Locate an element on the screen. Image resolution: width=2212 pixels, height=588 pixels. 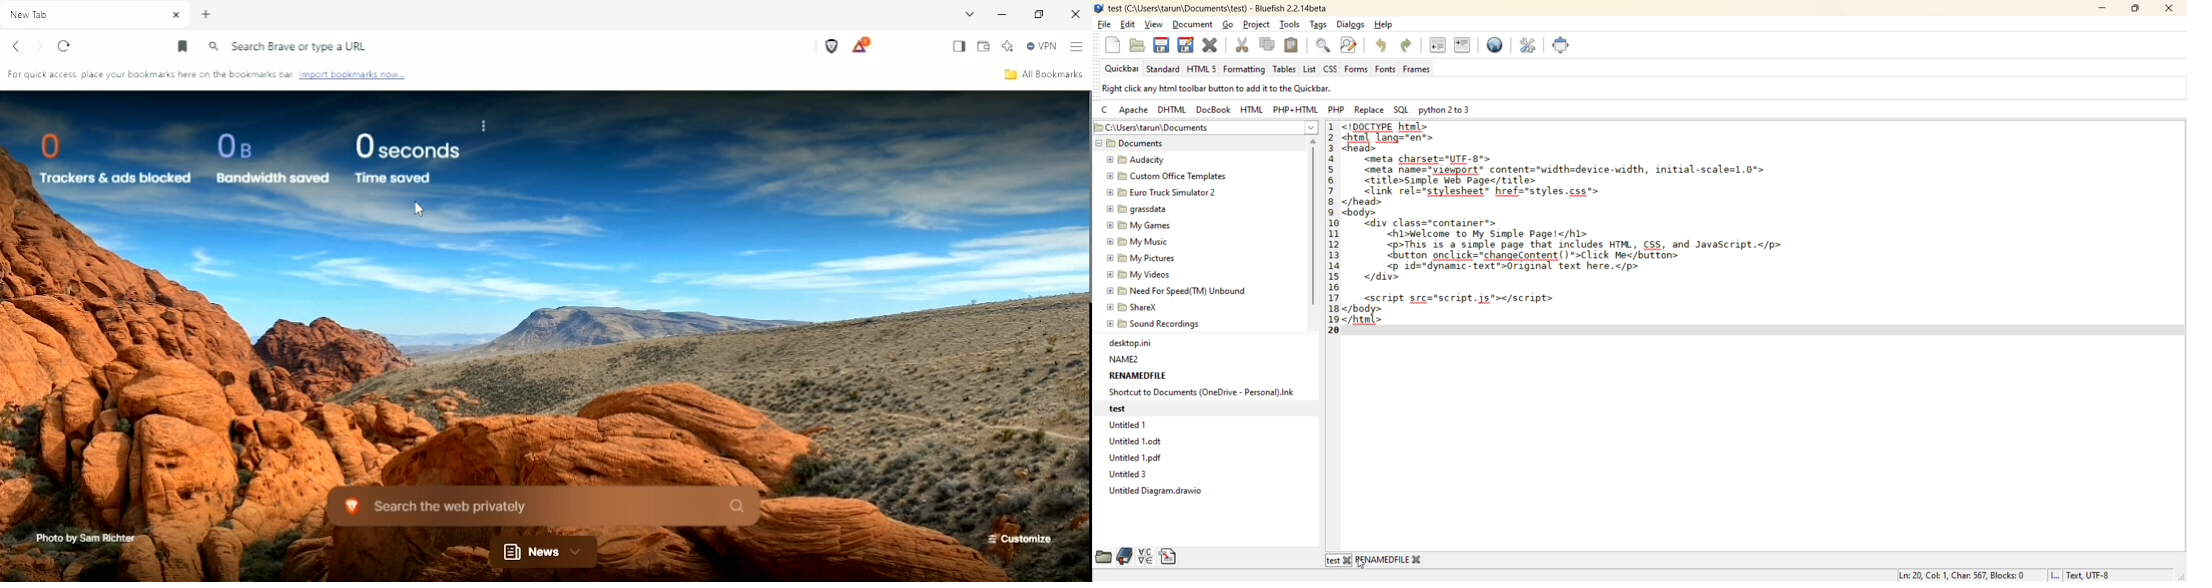
preview in browser is located at coordinates (1499, 47).